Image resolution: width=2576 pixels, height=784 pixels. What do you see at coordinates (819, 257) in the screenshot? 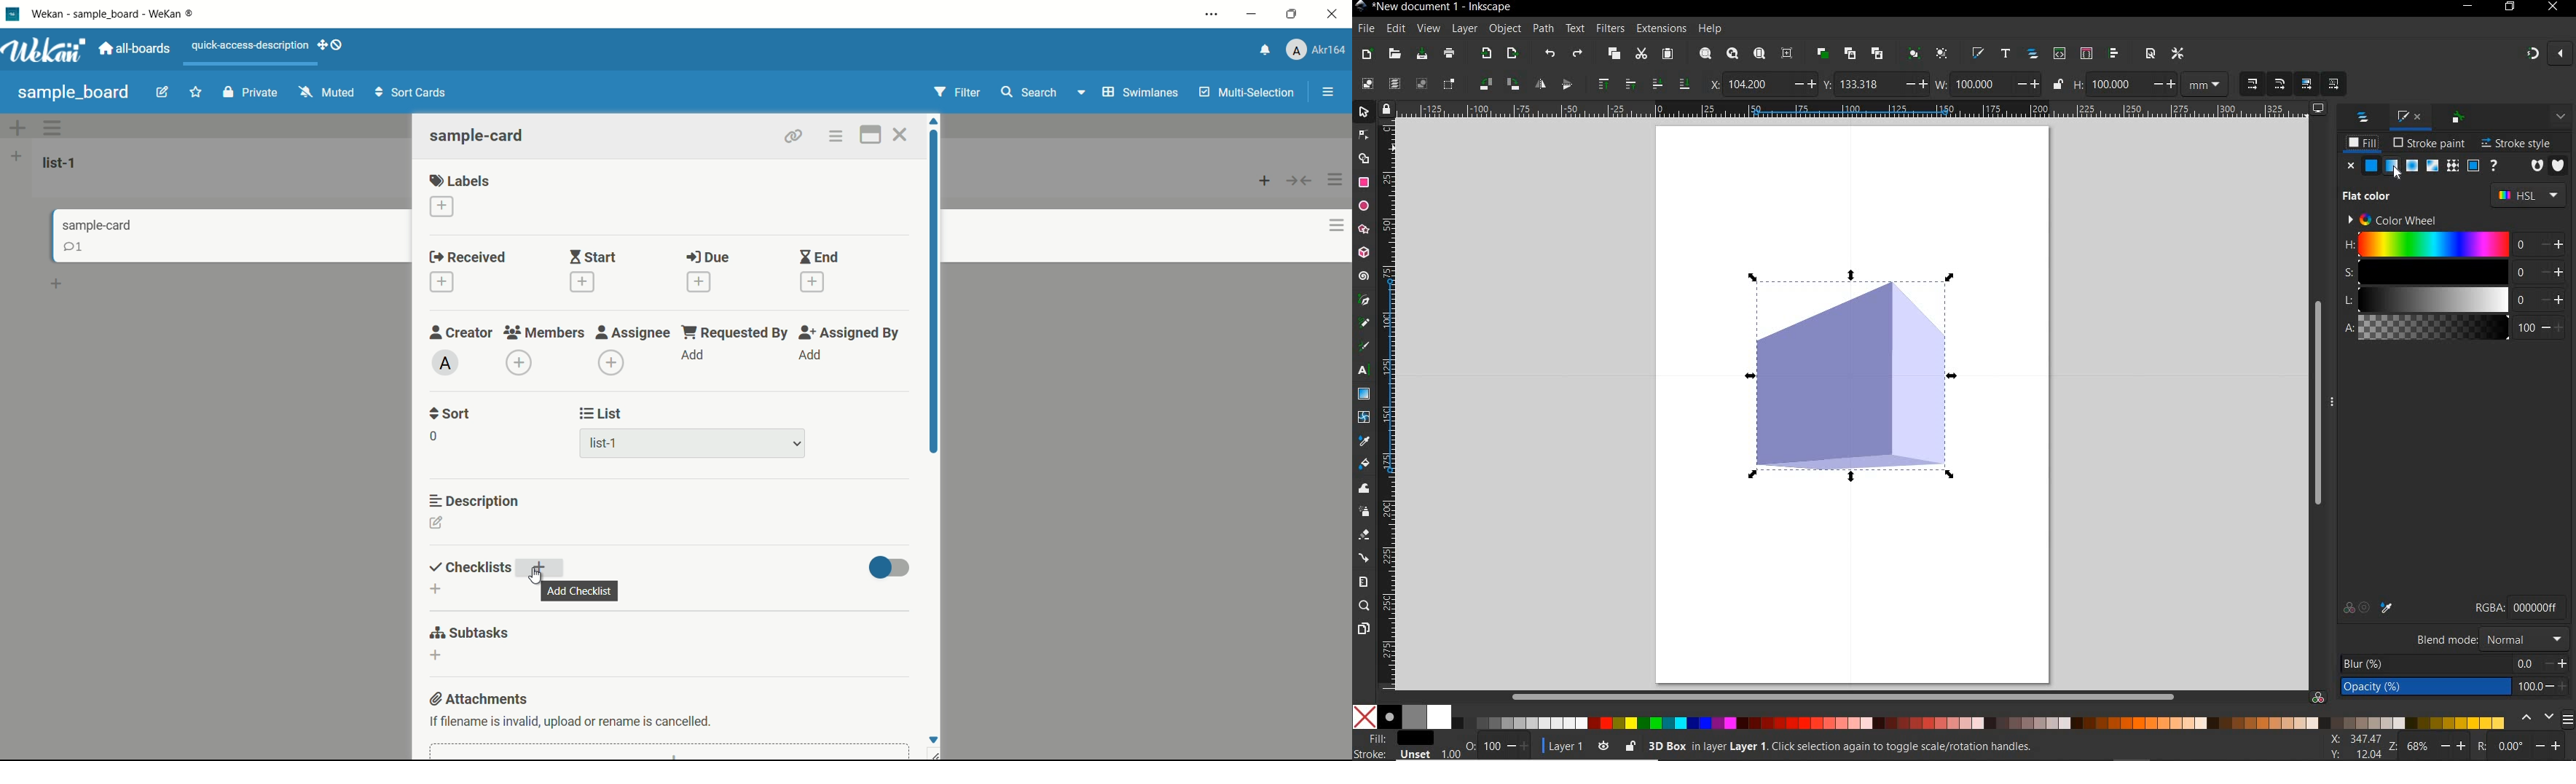
I see `end` at bounding box center [819, 257].